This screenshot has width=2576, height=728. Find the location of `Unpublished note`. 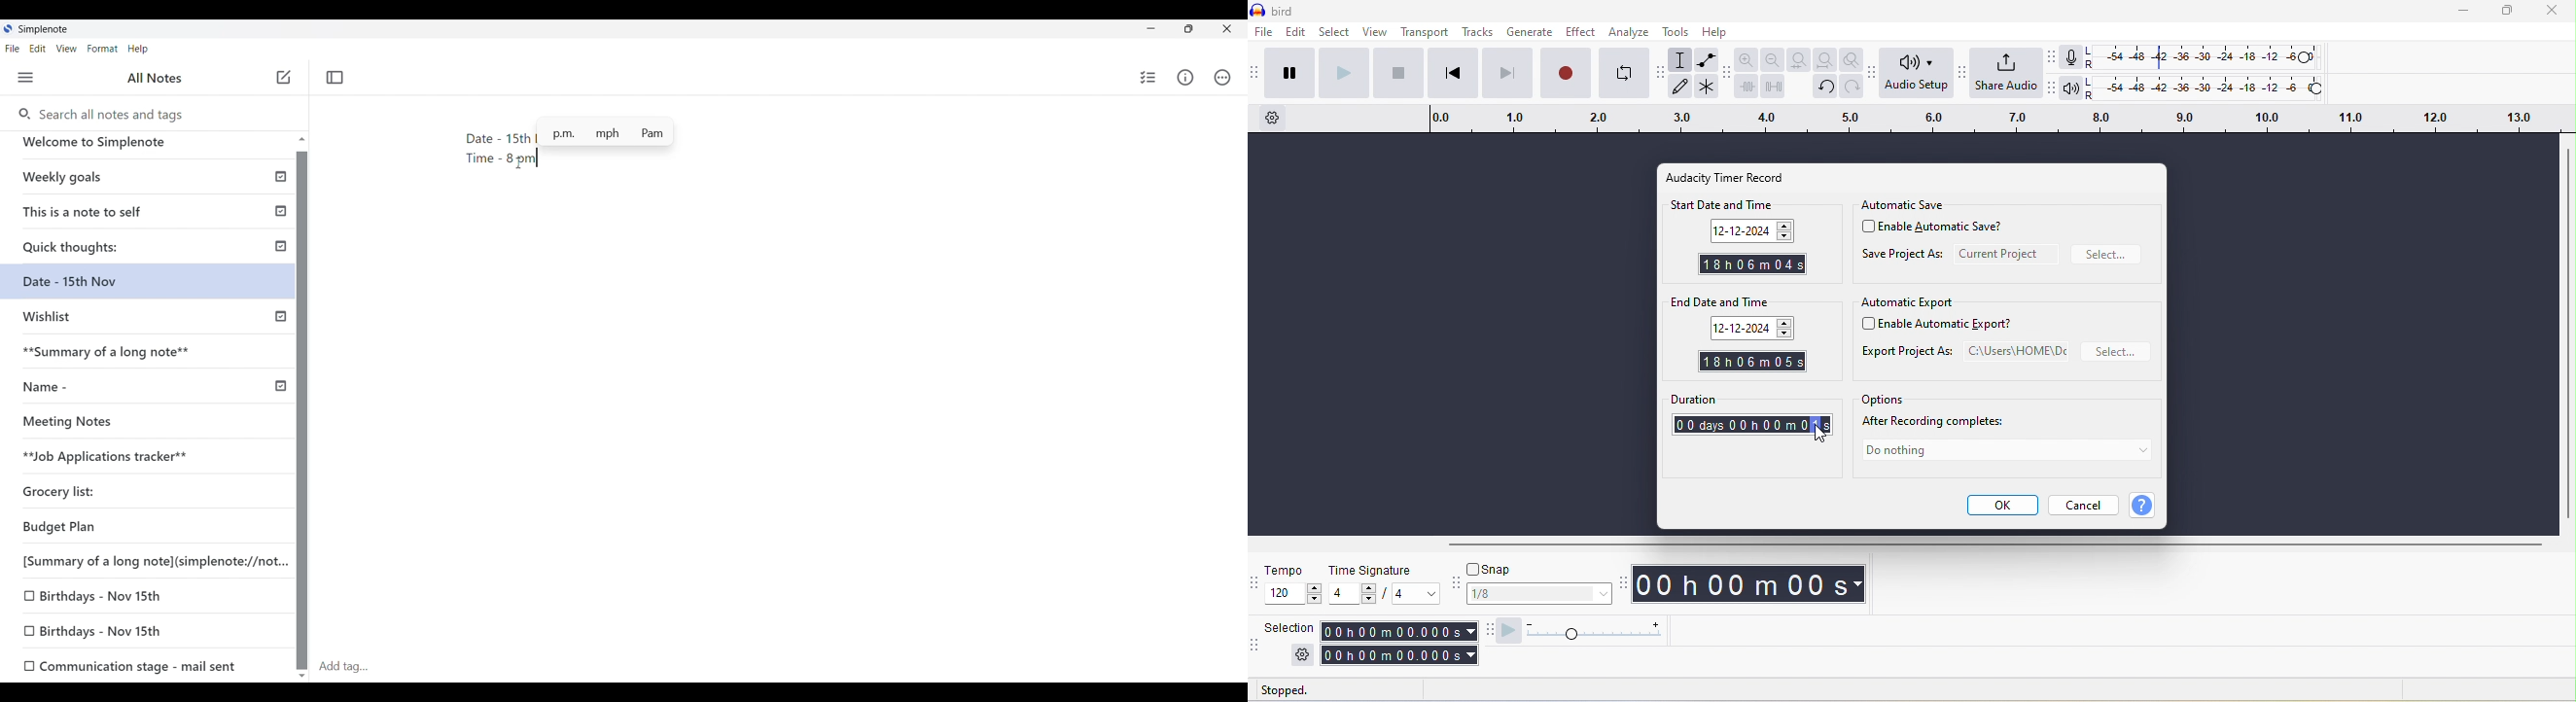

Unpublished note is located at coordinates (107, 424).